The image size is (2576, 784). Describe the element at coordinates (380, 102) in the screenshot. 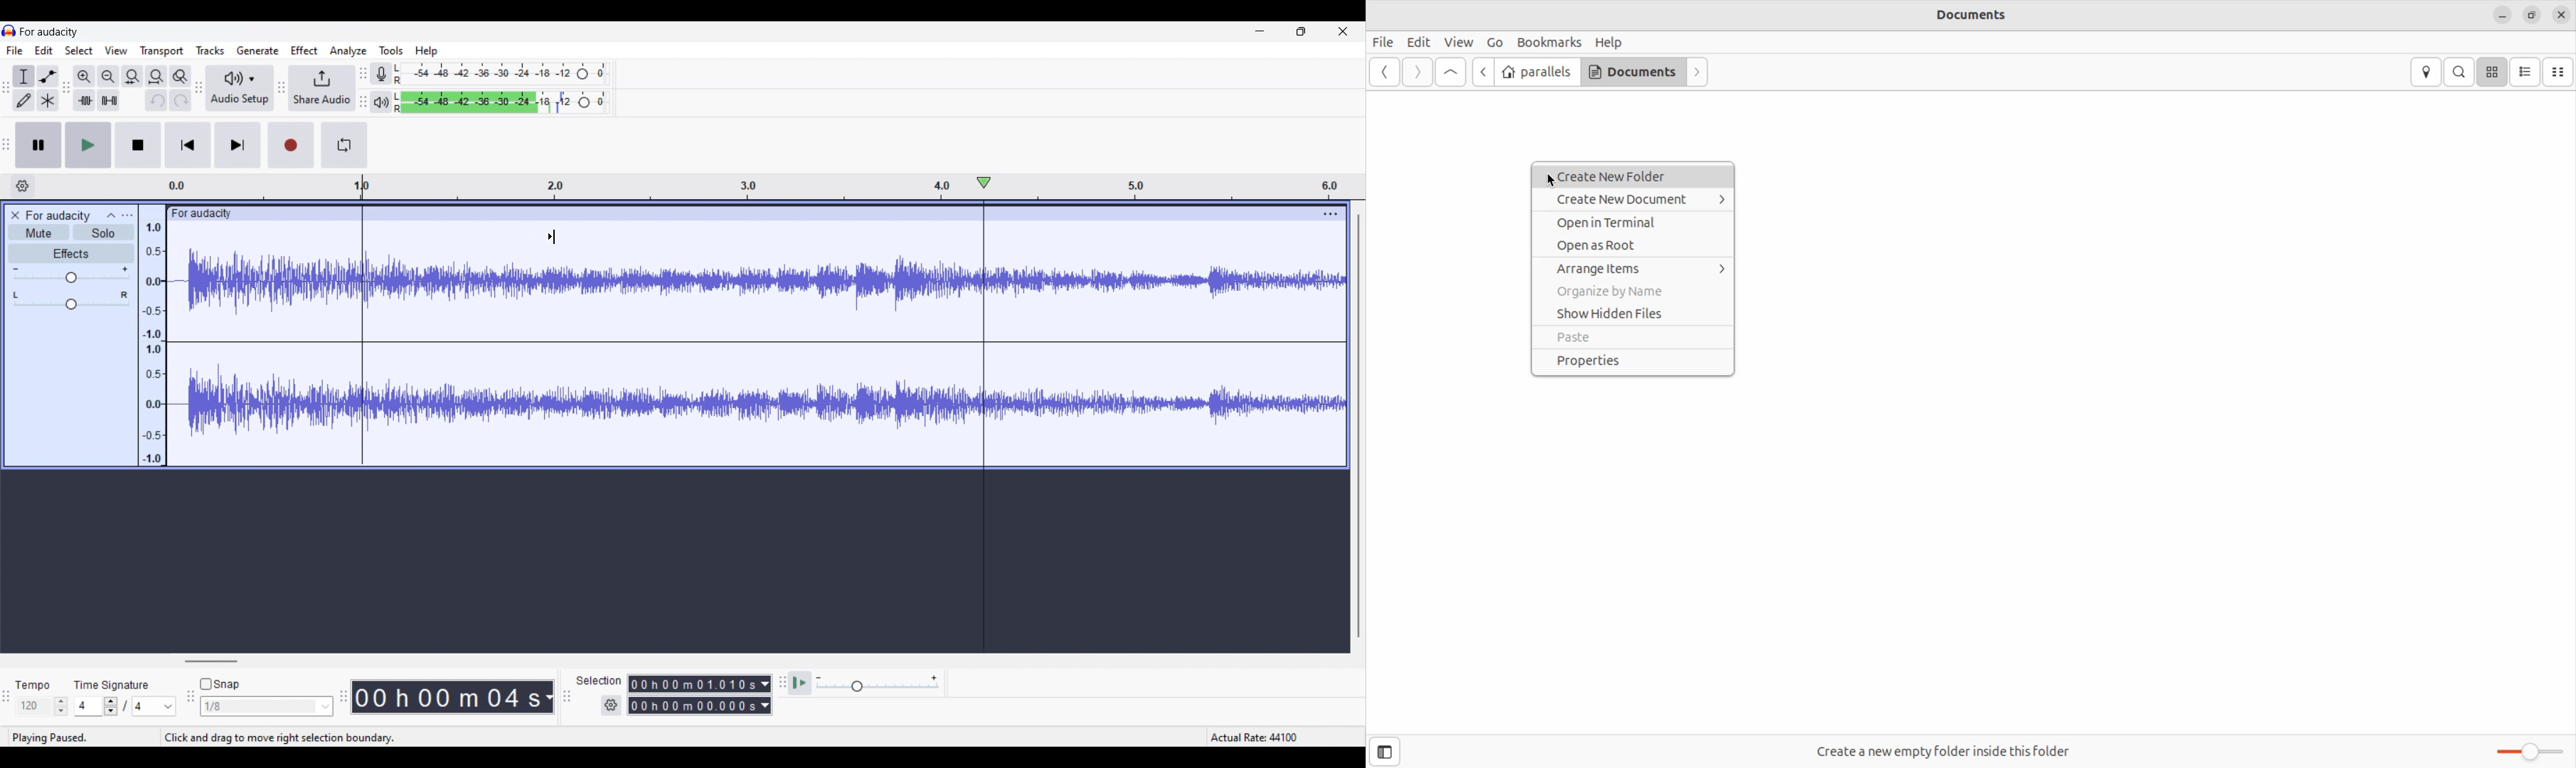

I see `Playback meter` at that location.